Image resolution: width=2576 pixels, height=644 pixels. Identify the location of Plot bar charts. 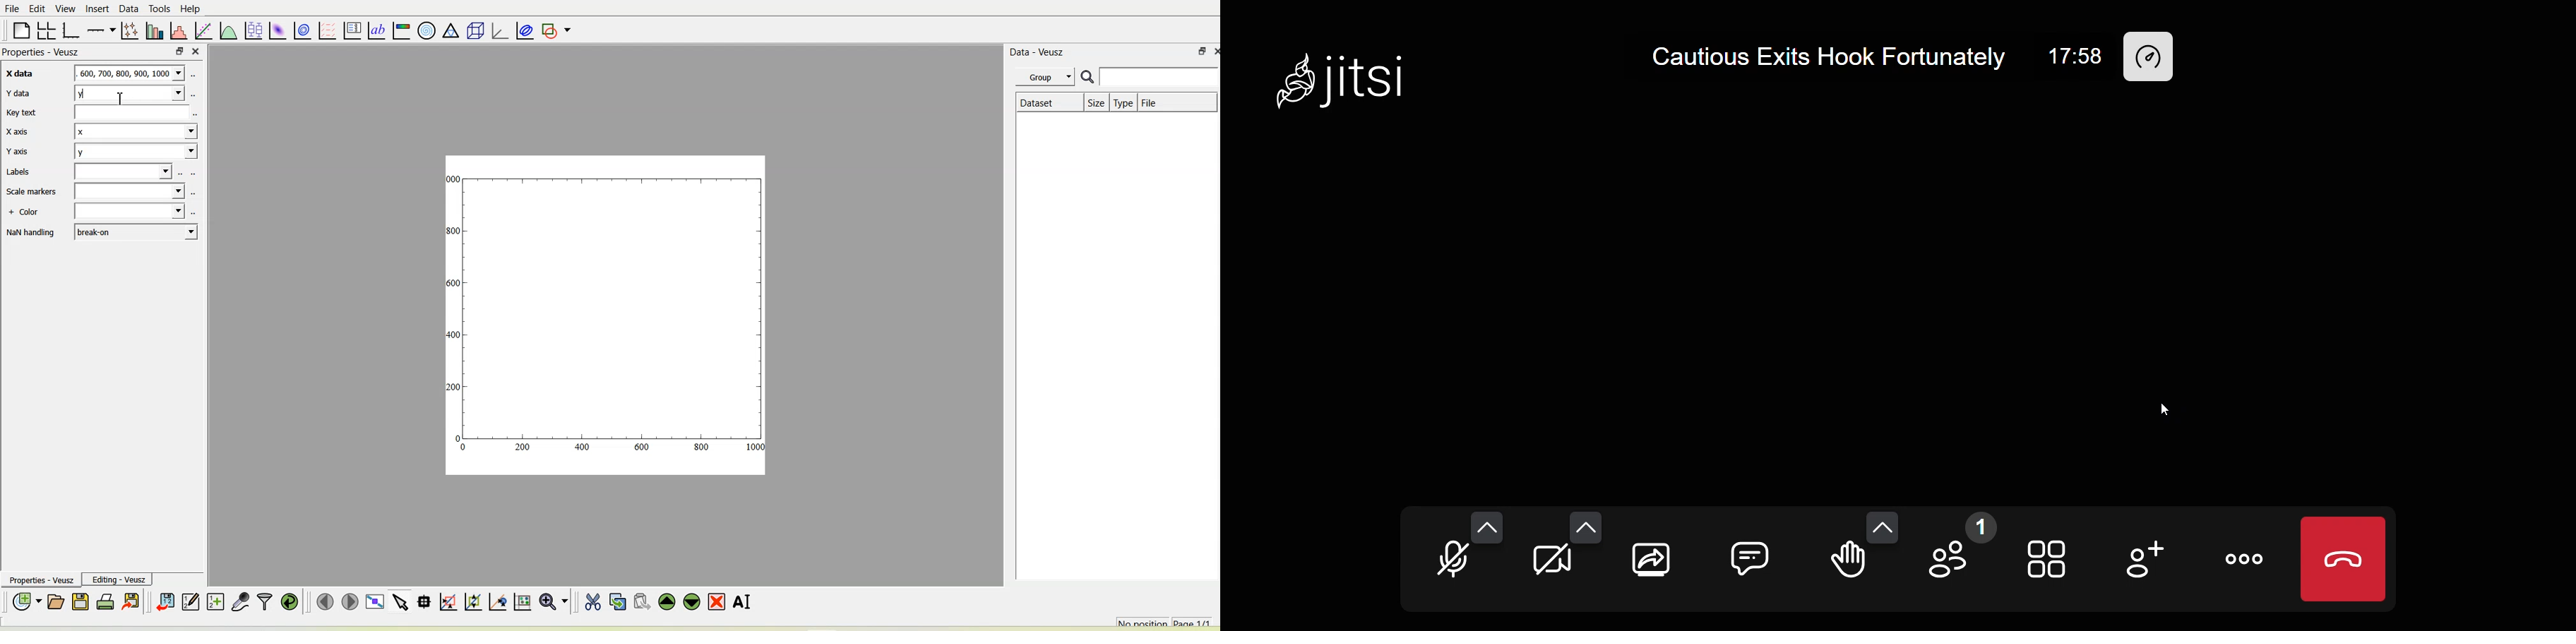
(154, 31).